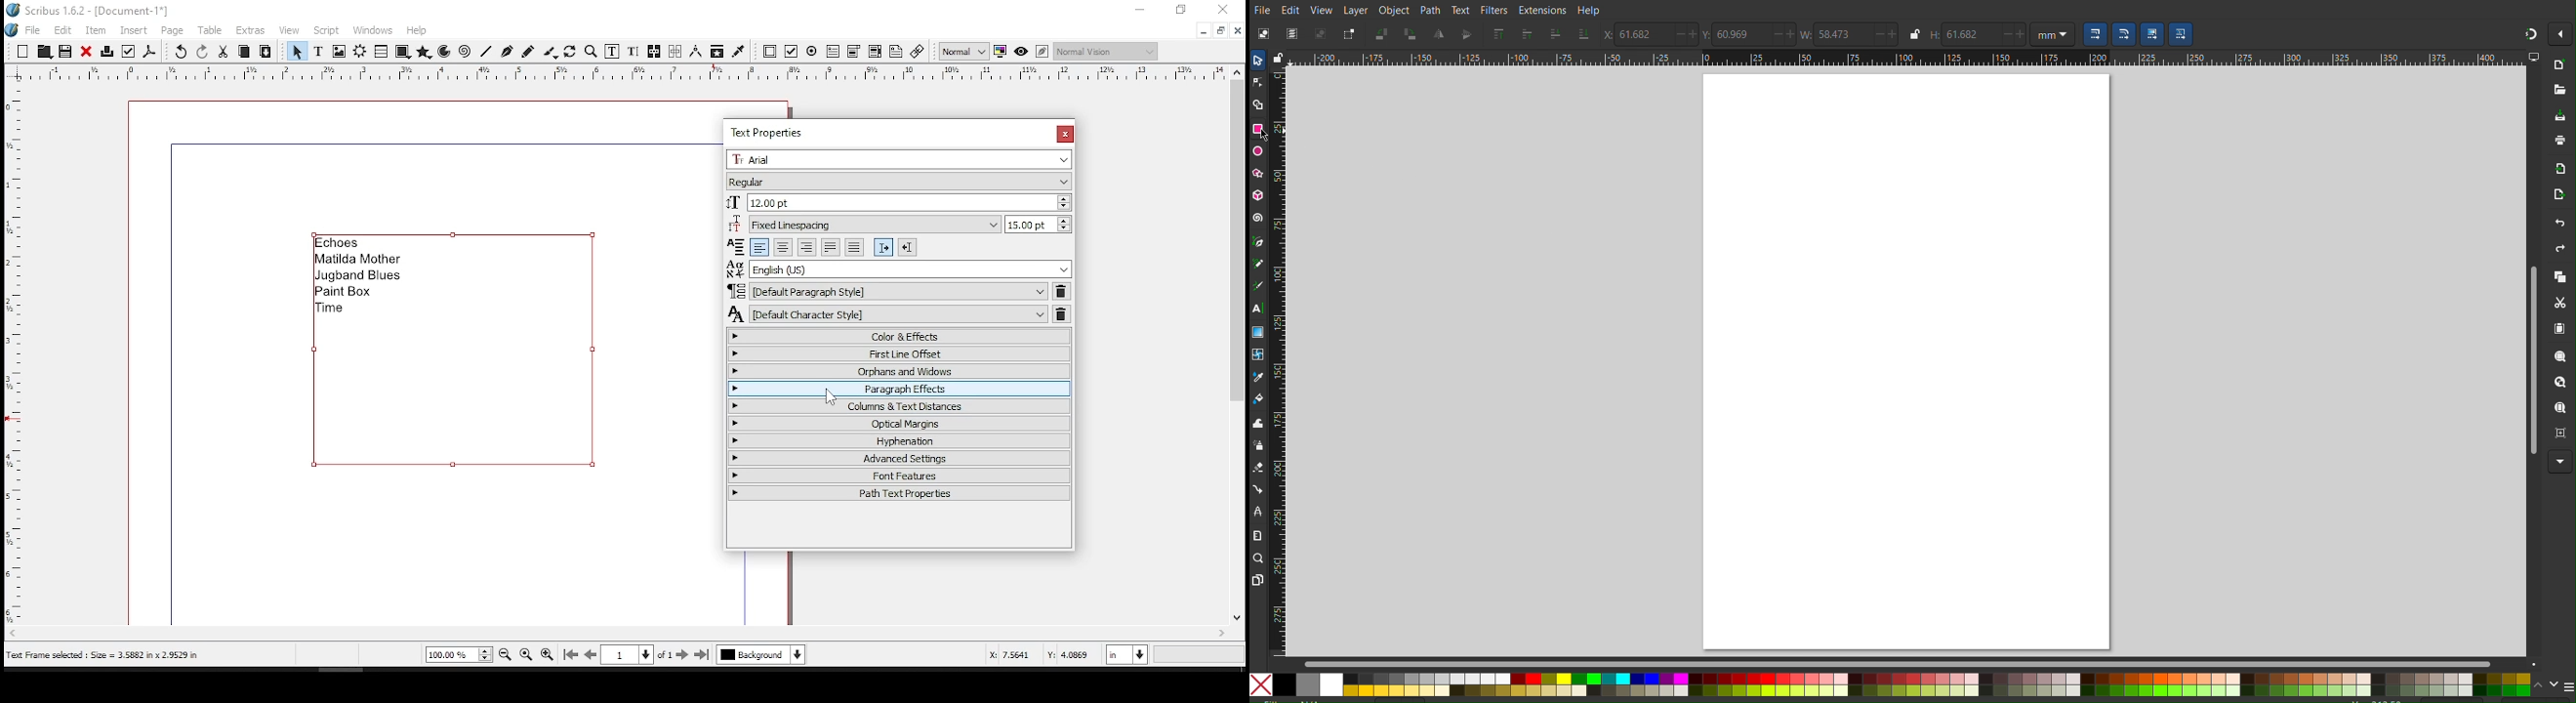 Image resolution: width=2576 pixels, height=728 pixels. What do you see at coordinates (1238, 30) in the screenshot?
I see `close window` at bounding box center [1238, 30].